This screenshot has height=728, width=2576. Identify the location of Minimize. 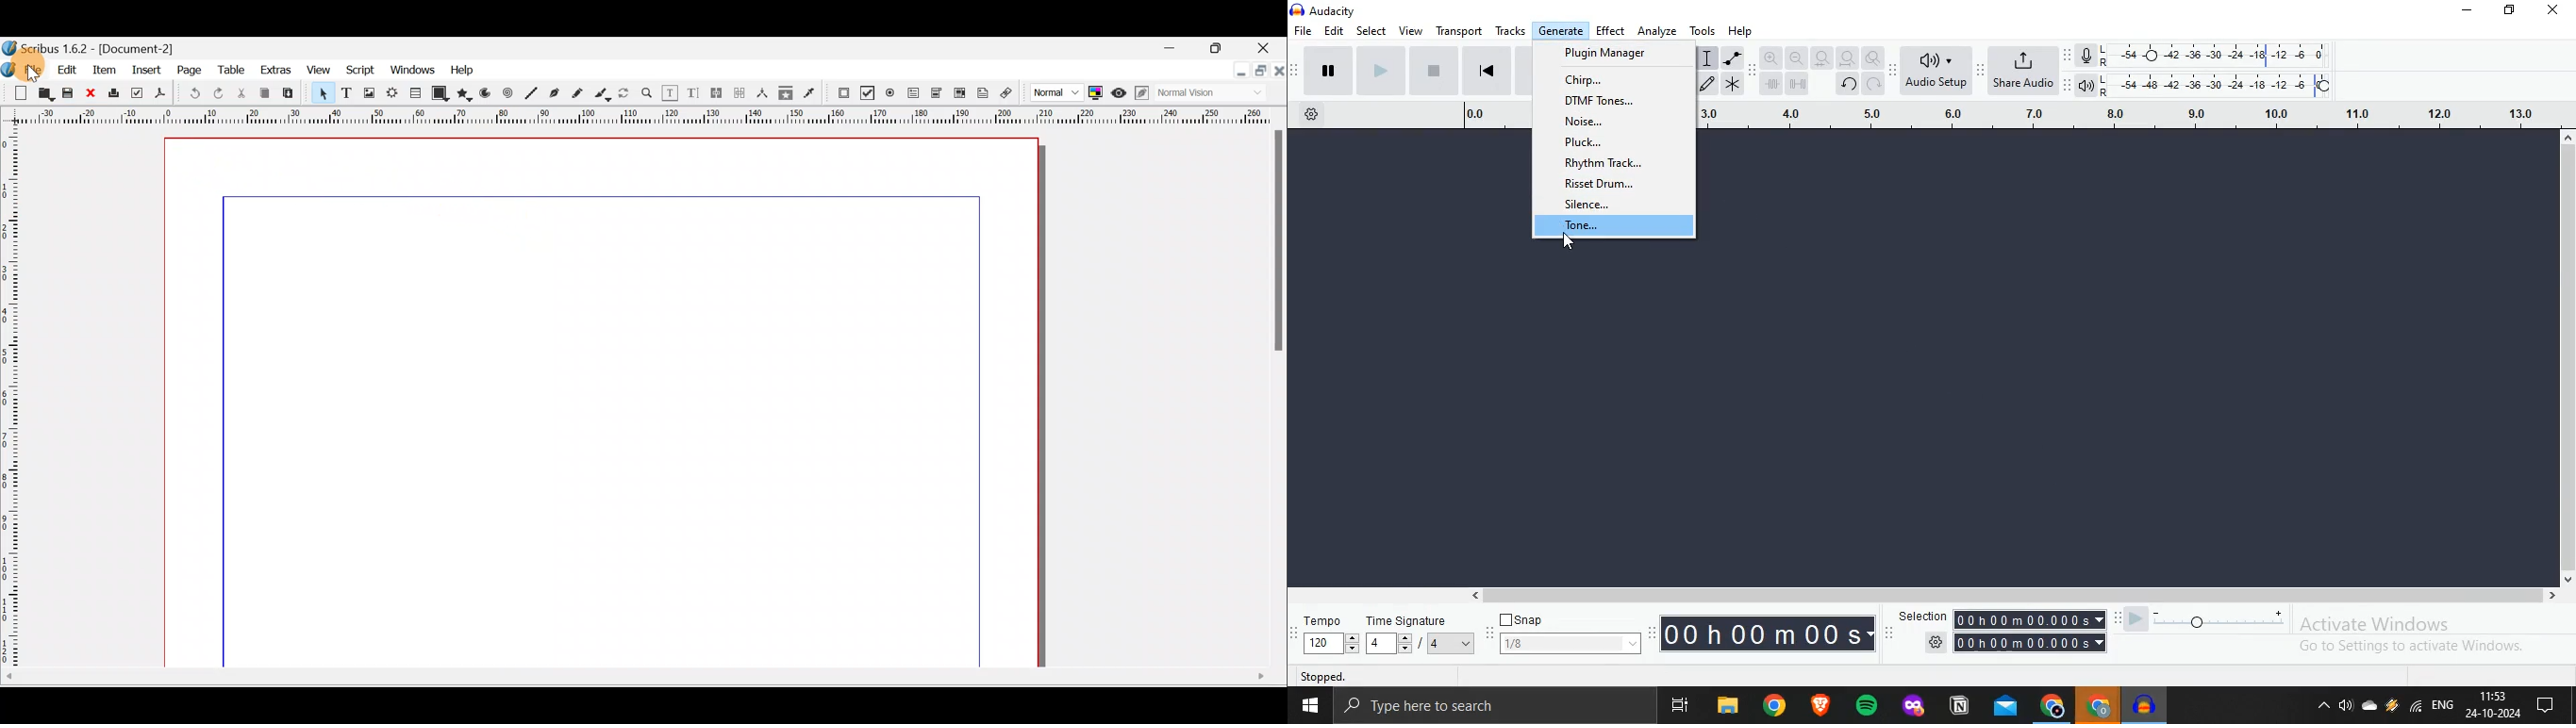
(2471, 11).